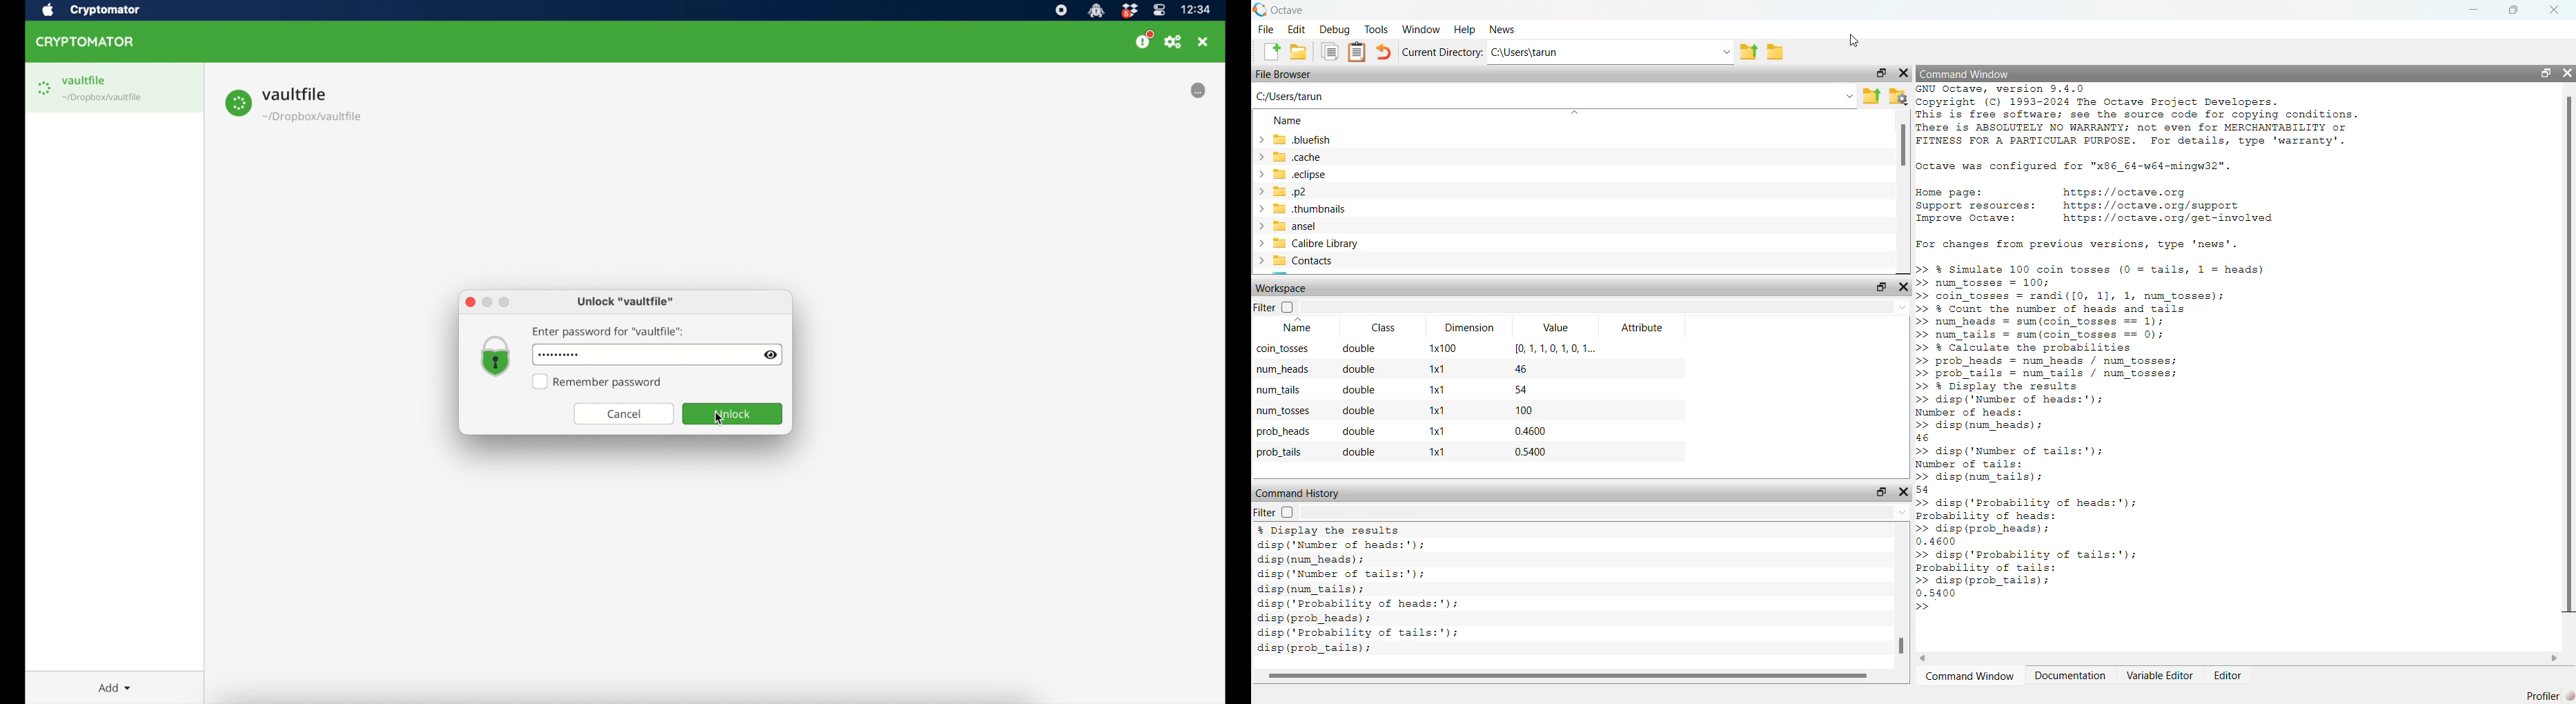 The height and width of the screenshot is (728, 2576). I want to click on Class, so click(1384, 329).